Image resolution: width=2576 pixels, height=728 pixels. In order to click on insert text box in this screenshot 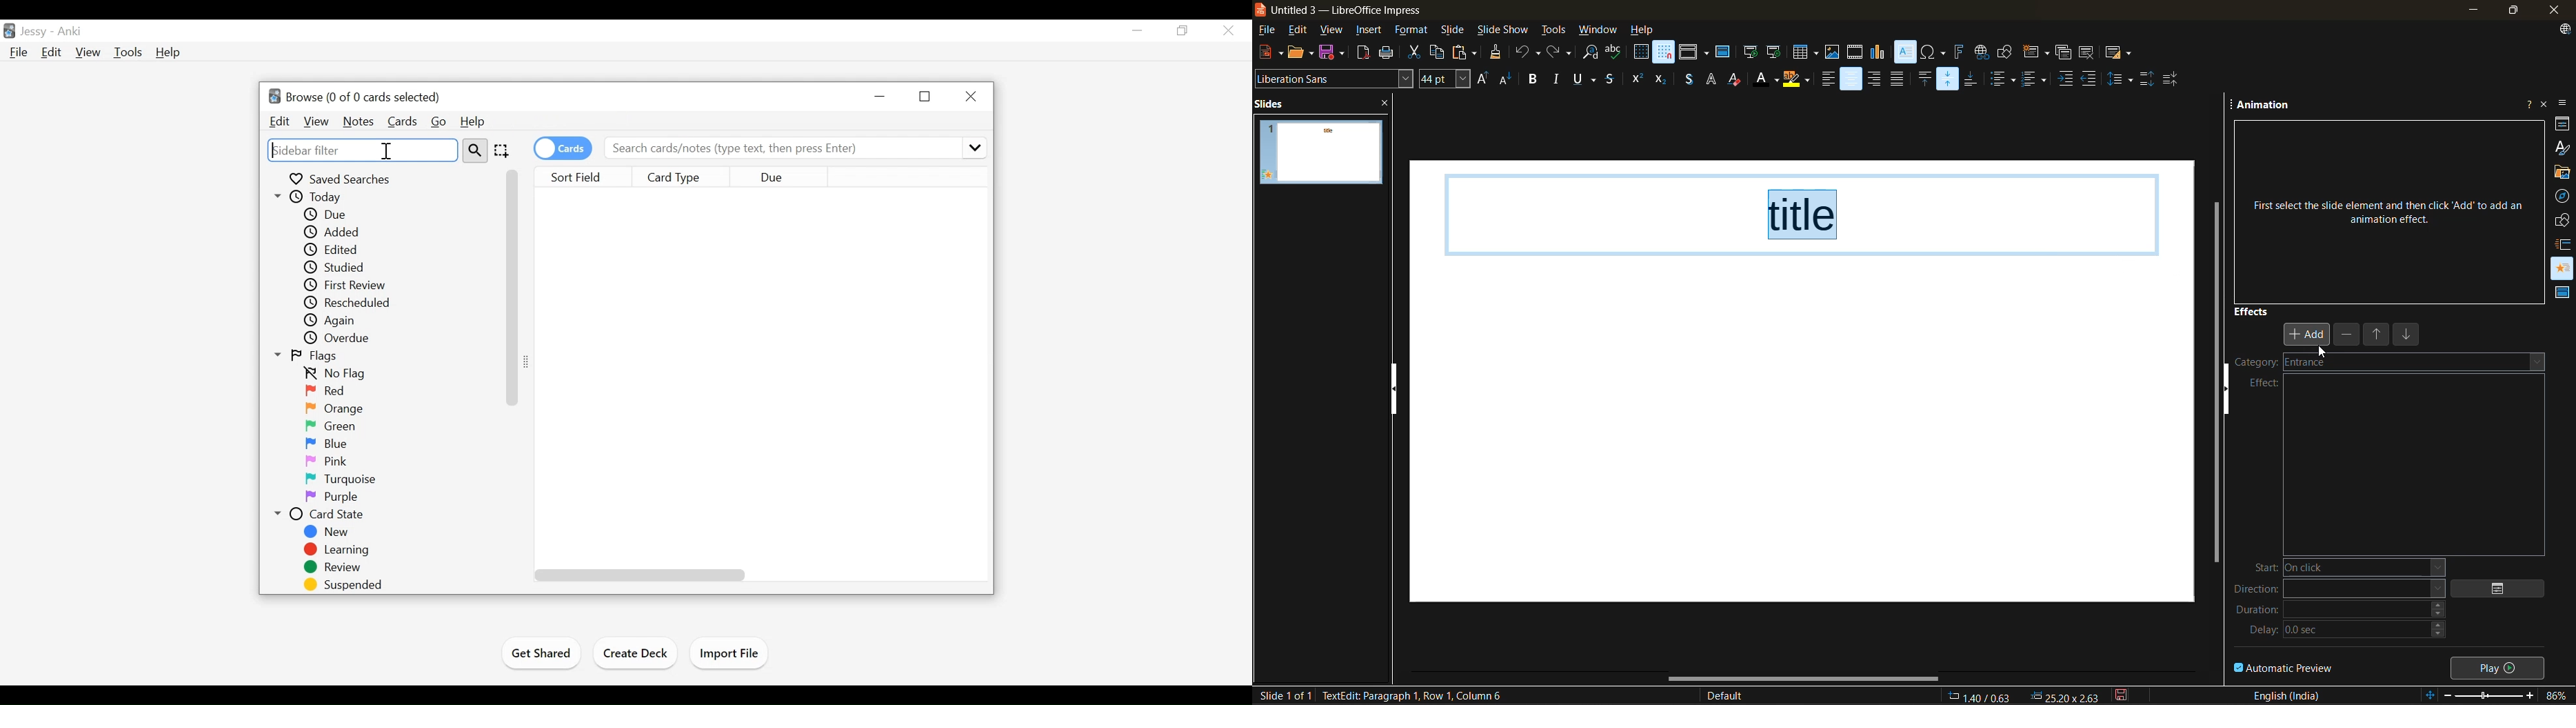, I will do `click(1904, 52)`.